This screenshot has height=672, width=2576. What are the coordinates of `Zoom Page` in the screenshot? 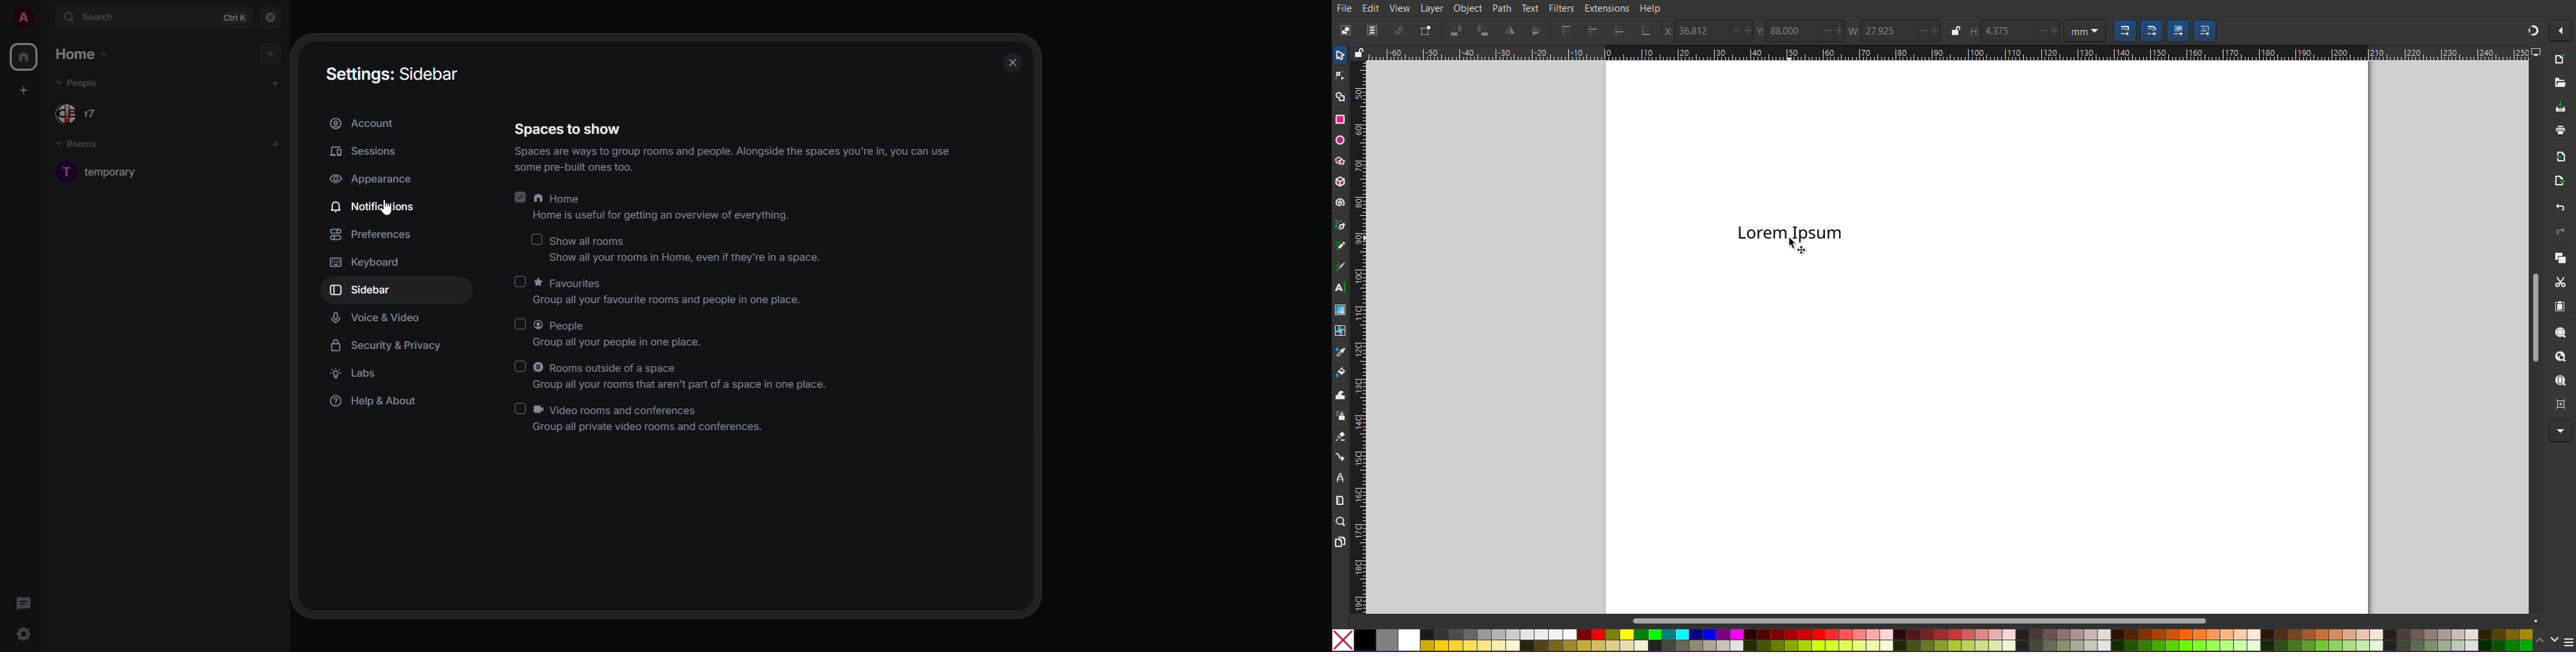 It's located at (2560, 380).